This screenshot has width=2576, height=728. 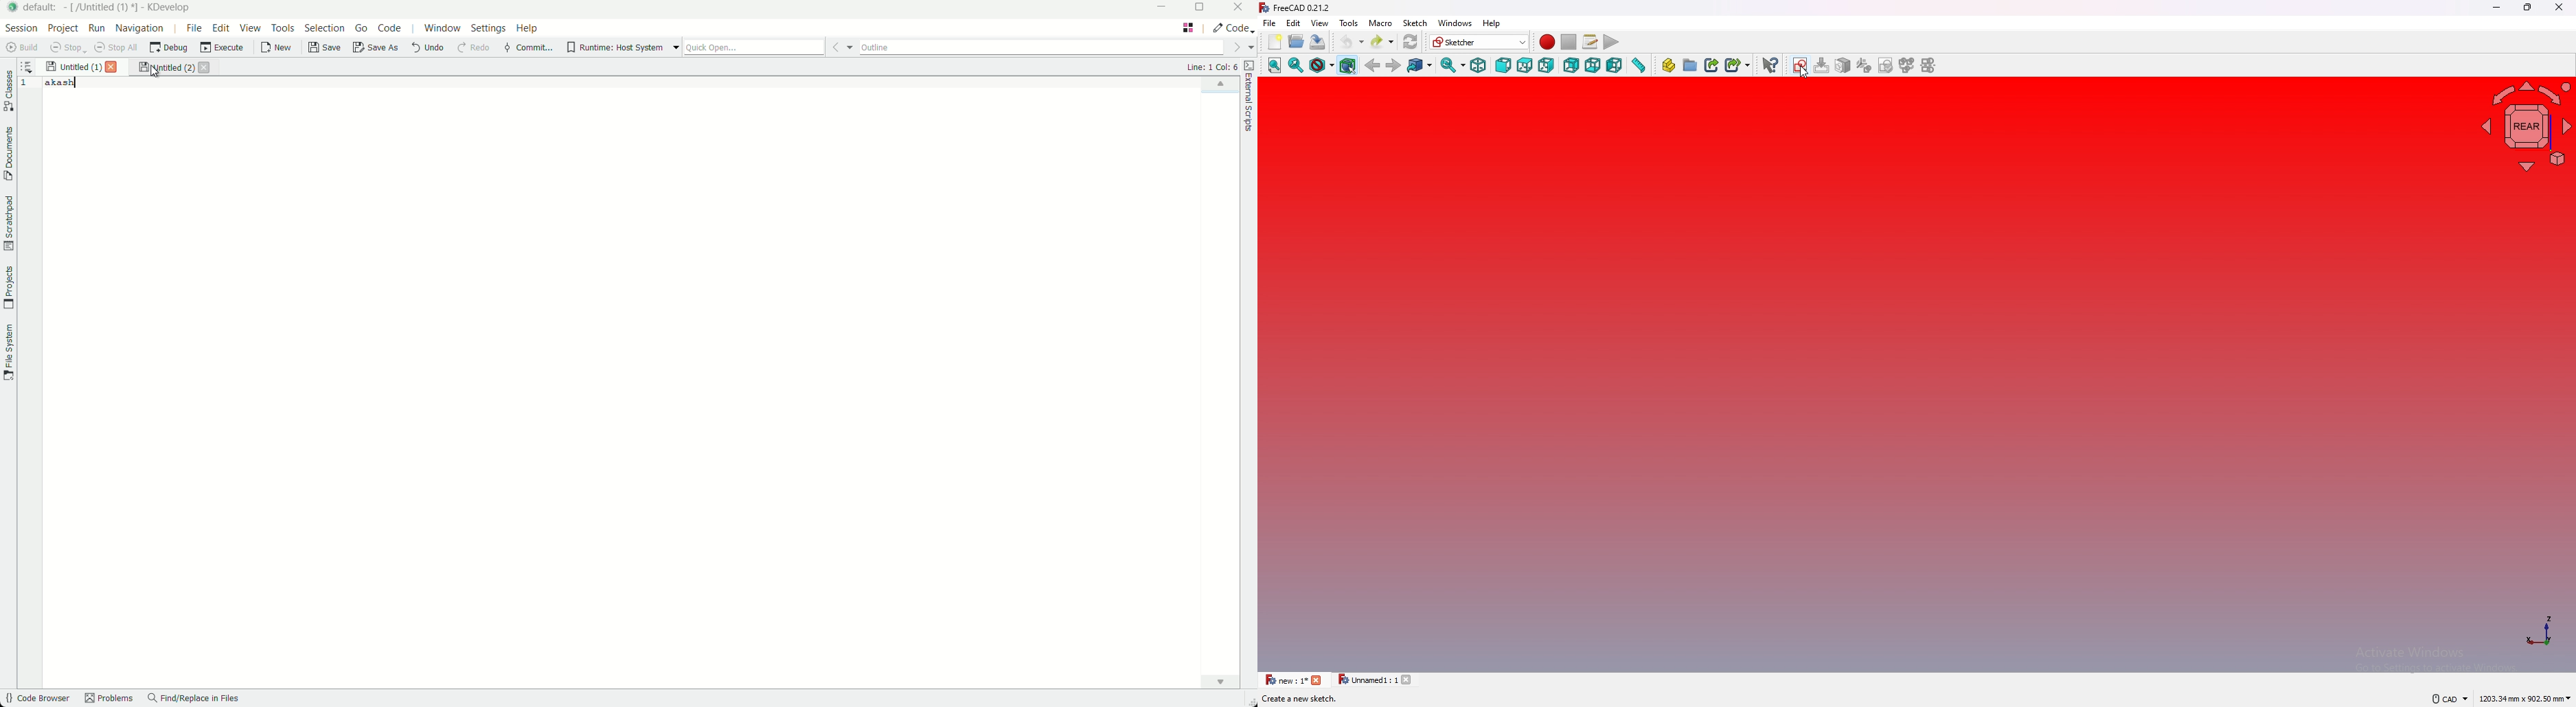 What do you see at coordinates (1273, 42) in the screenshot?
I see `new` at bounding box center [1273, 42].